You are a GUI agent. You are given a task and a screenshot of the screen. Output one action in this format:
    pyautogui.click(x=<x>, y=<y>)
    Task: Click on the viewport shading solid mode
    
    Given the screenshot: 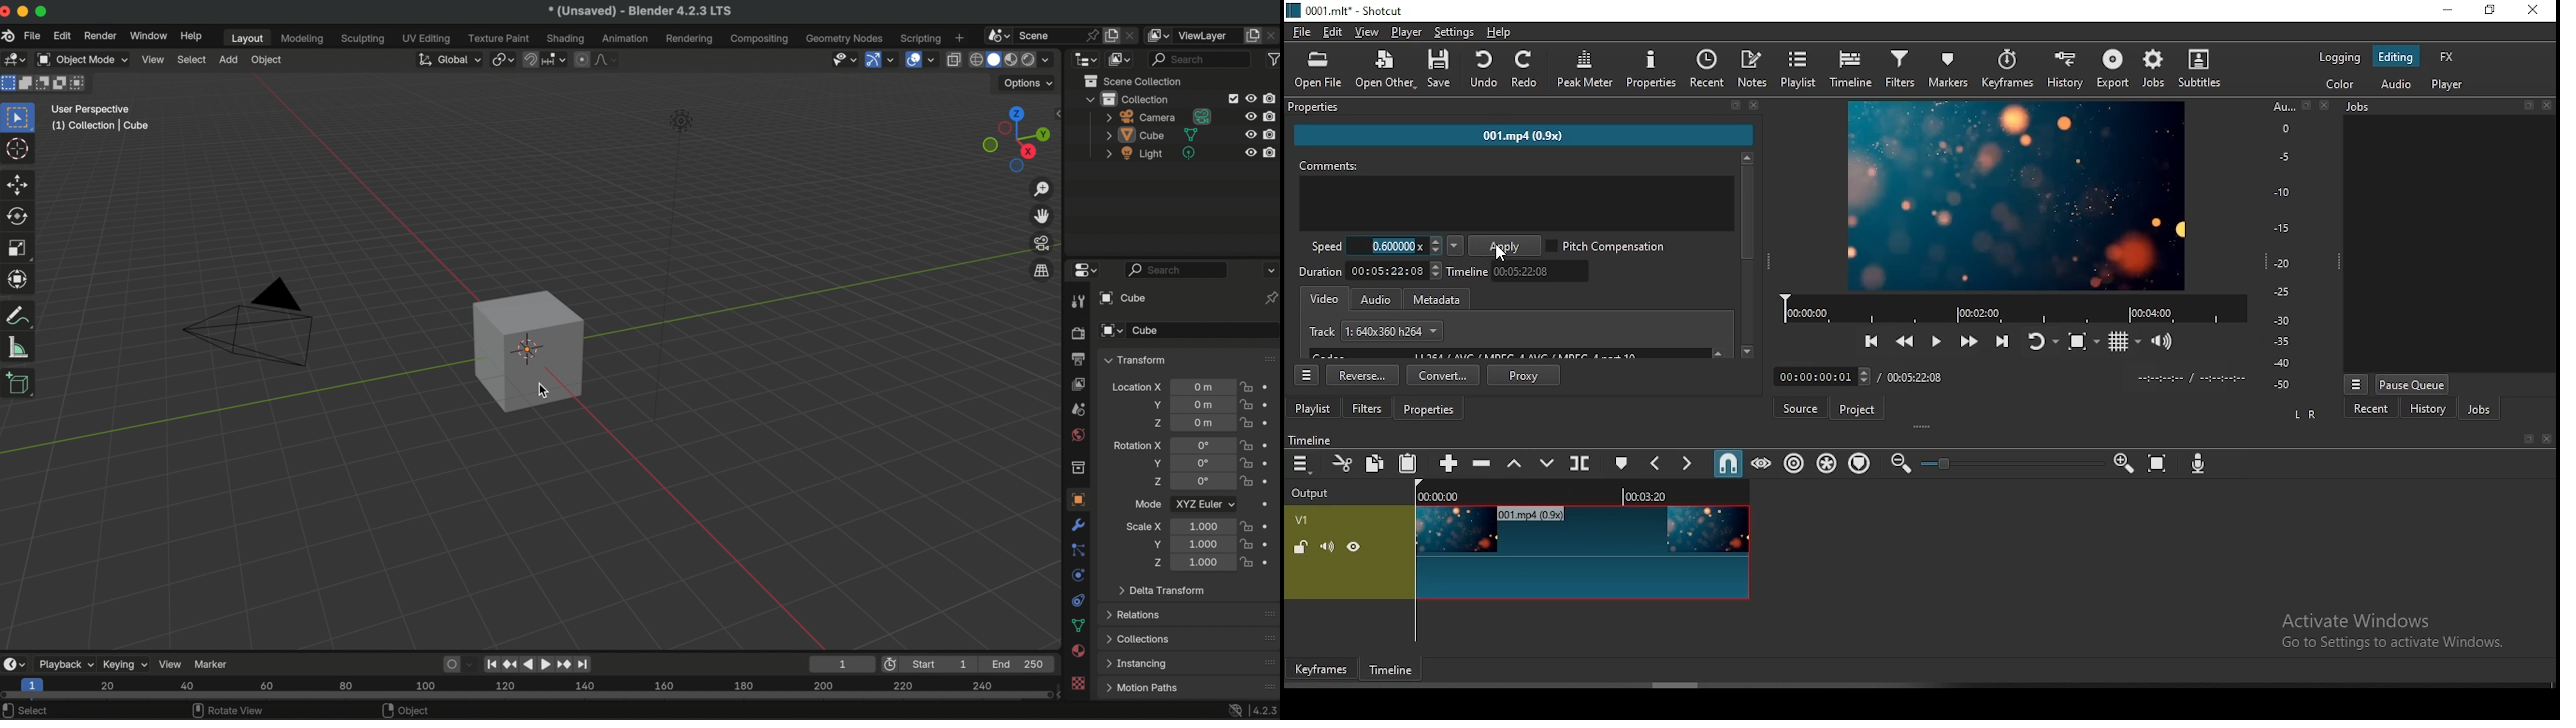 What is the action you would take?
    pyautogui.click(x=993, y=58)
    